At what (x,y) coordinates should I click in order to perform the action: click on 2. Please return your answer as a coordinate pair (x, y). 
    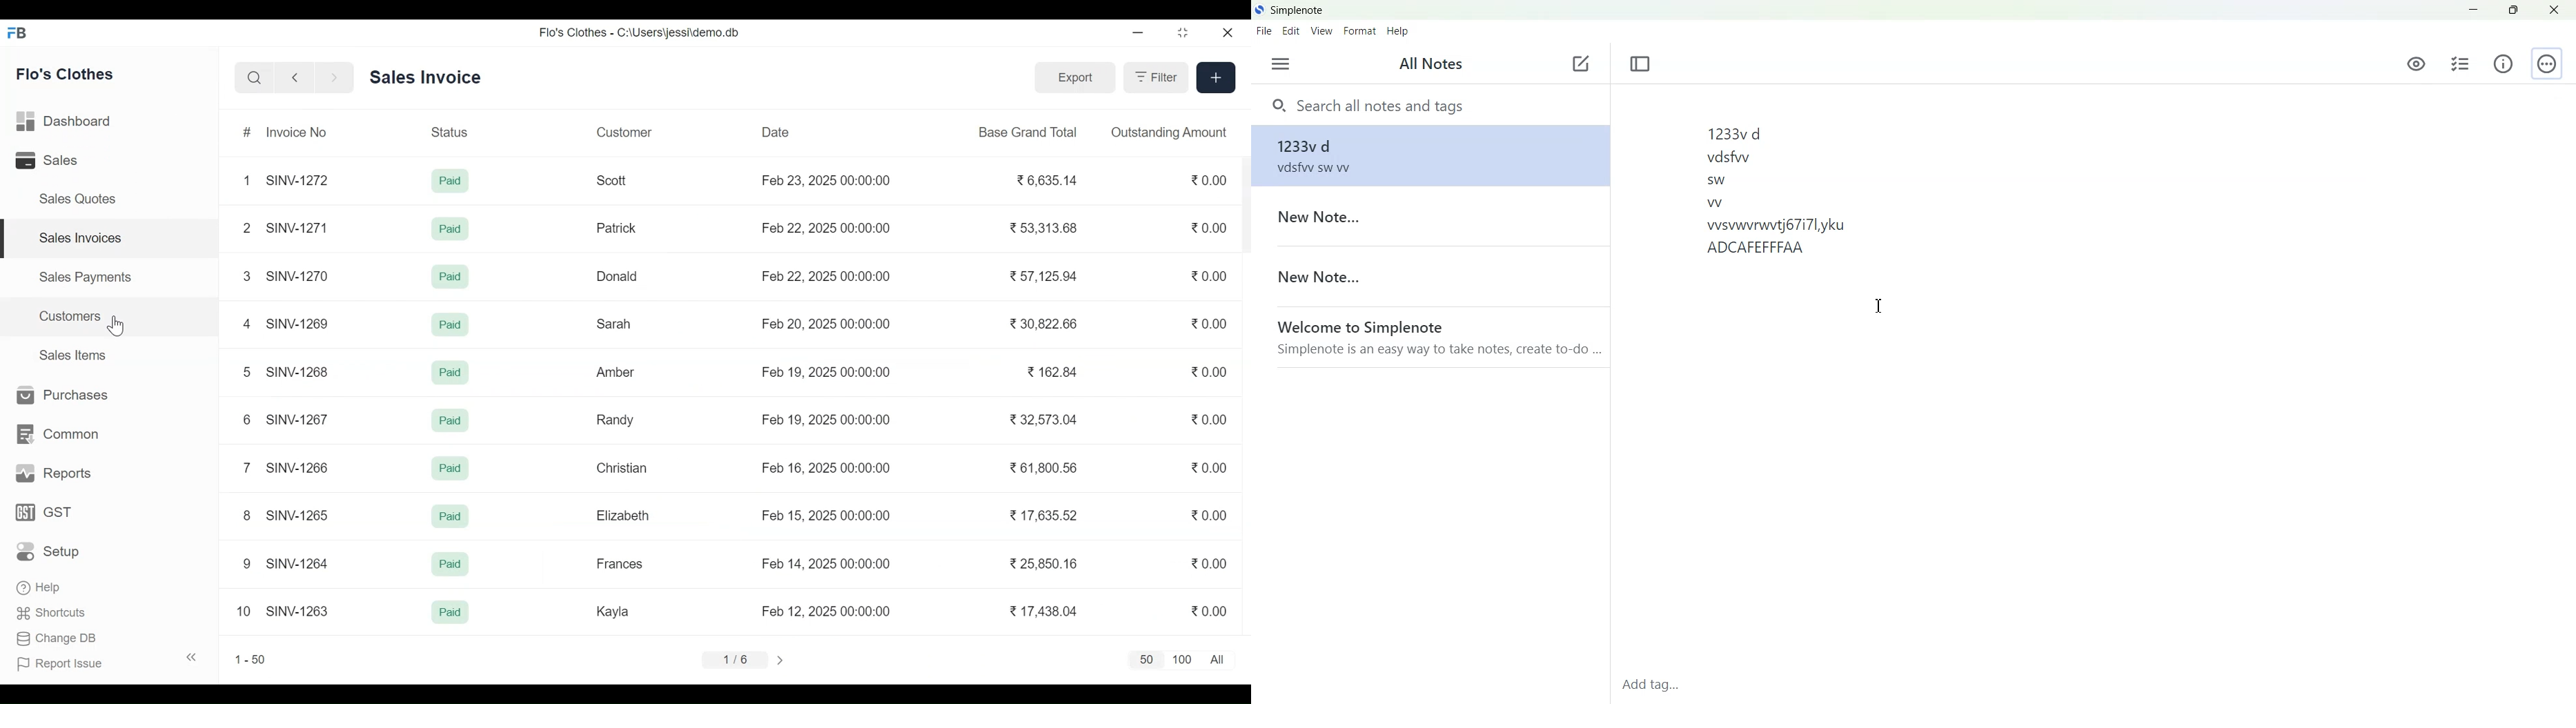
    Looking at the image, I should click on (247, 227).